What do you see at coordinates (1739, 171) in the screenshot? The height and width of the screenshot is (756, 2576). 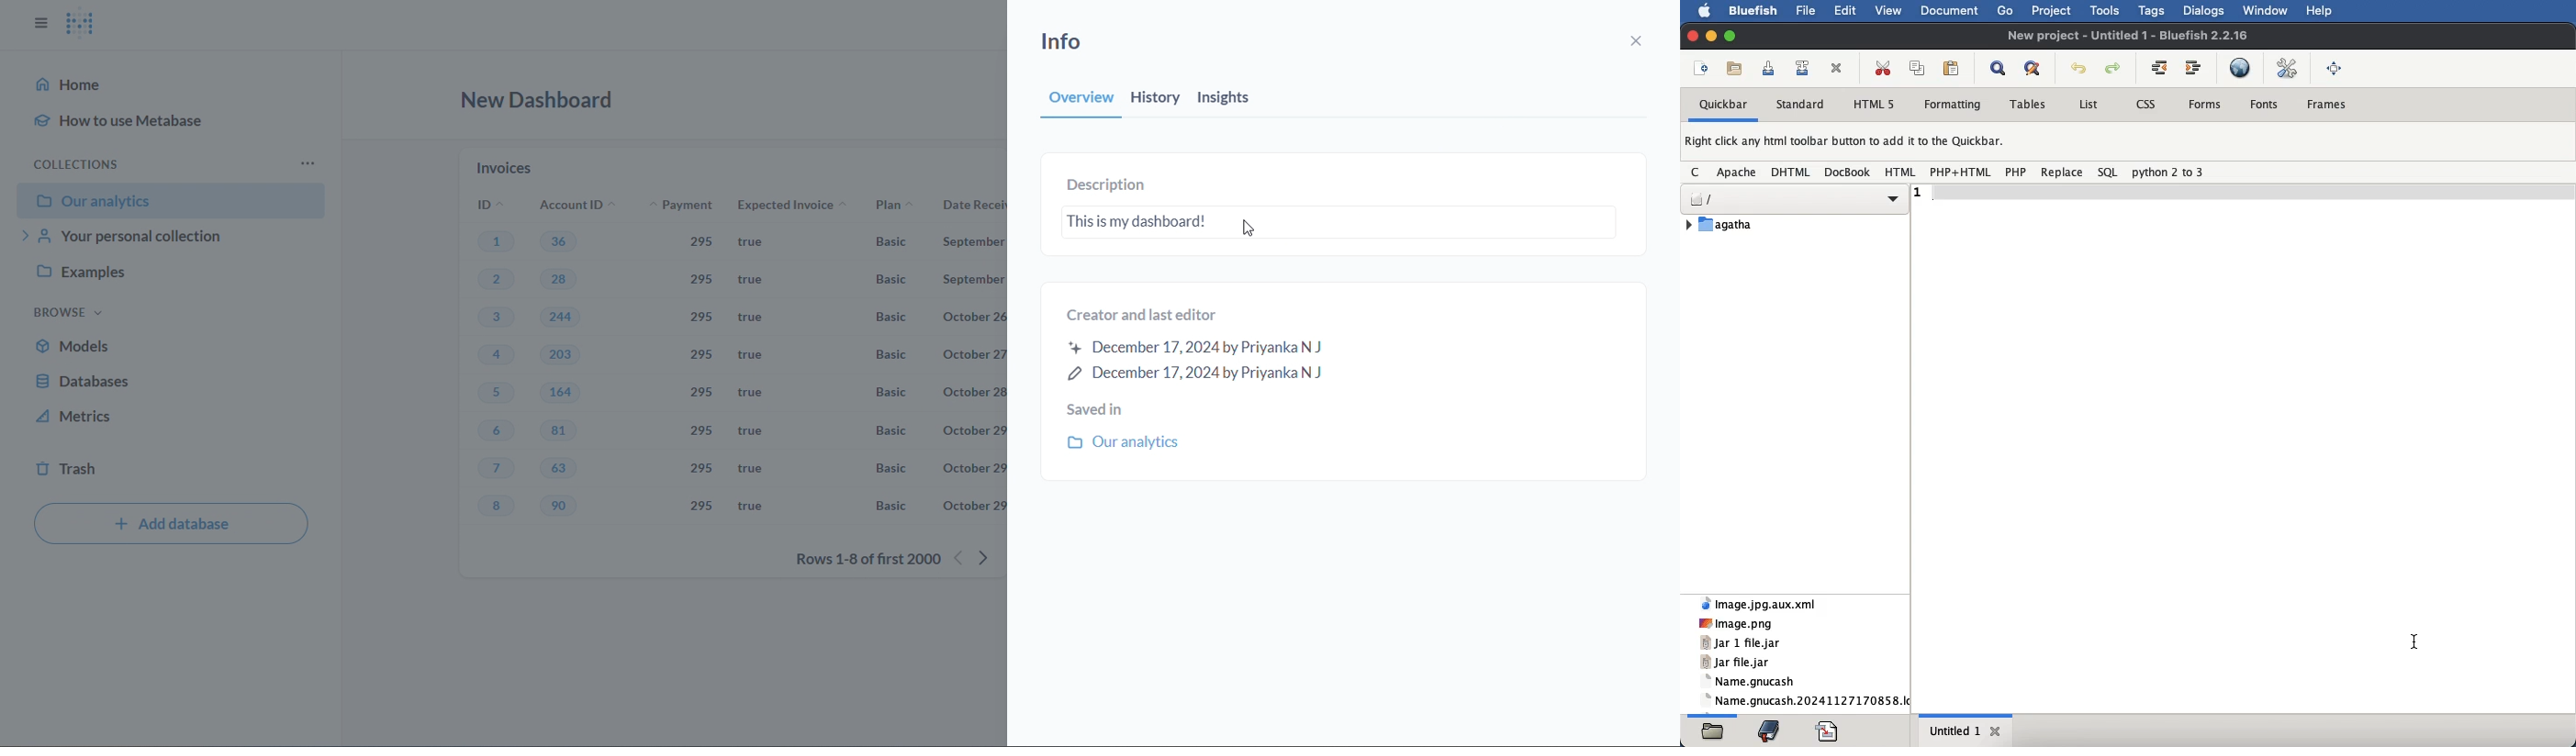 I see `apache` at bounding box center [1739, 171].